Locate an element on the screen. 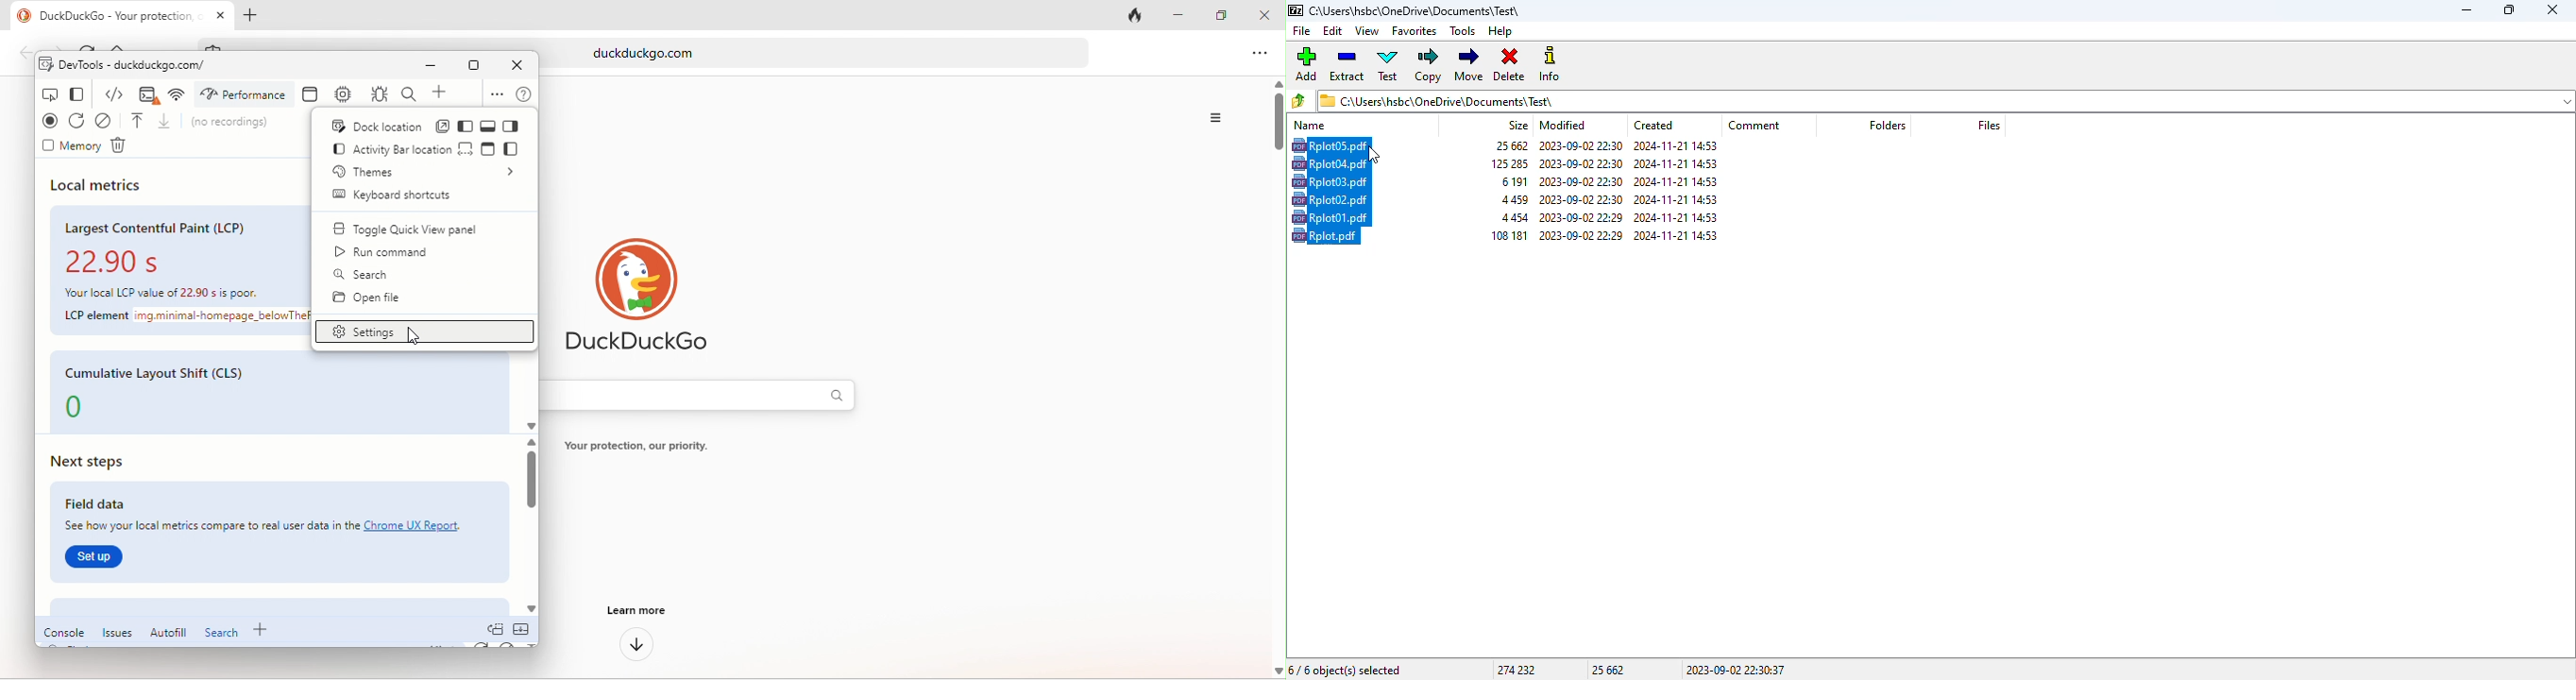 This screenshot has width=2576, height=700. duckduck go logo is located at coordinates (21, 14).